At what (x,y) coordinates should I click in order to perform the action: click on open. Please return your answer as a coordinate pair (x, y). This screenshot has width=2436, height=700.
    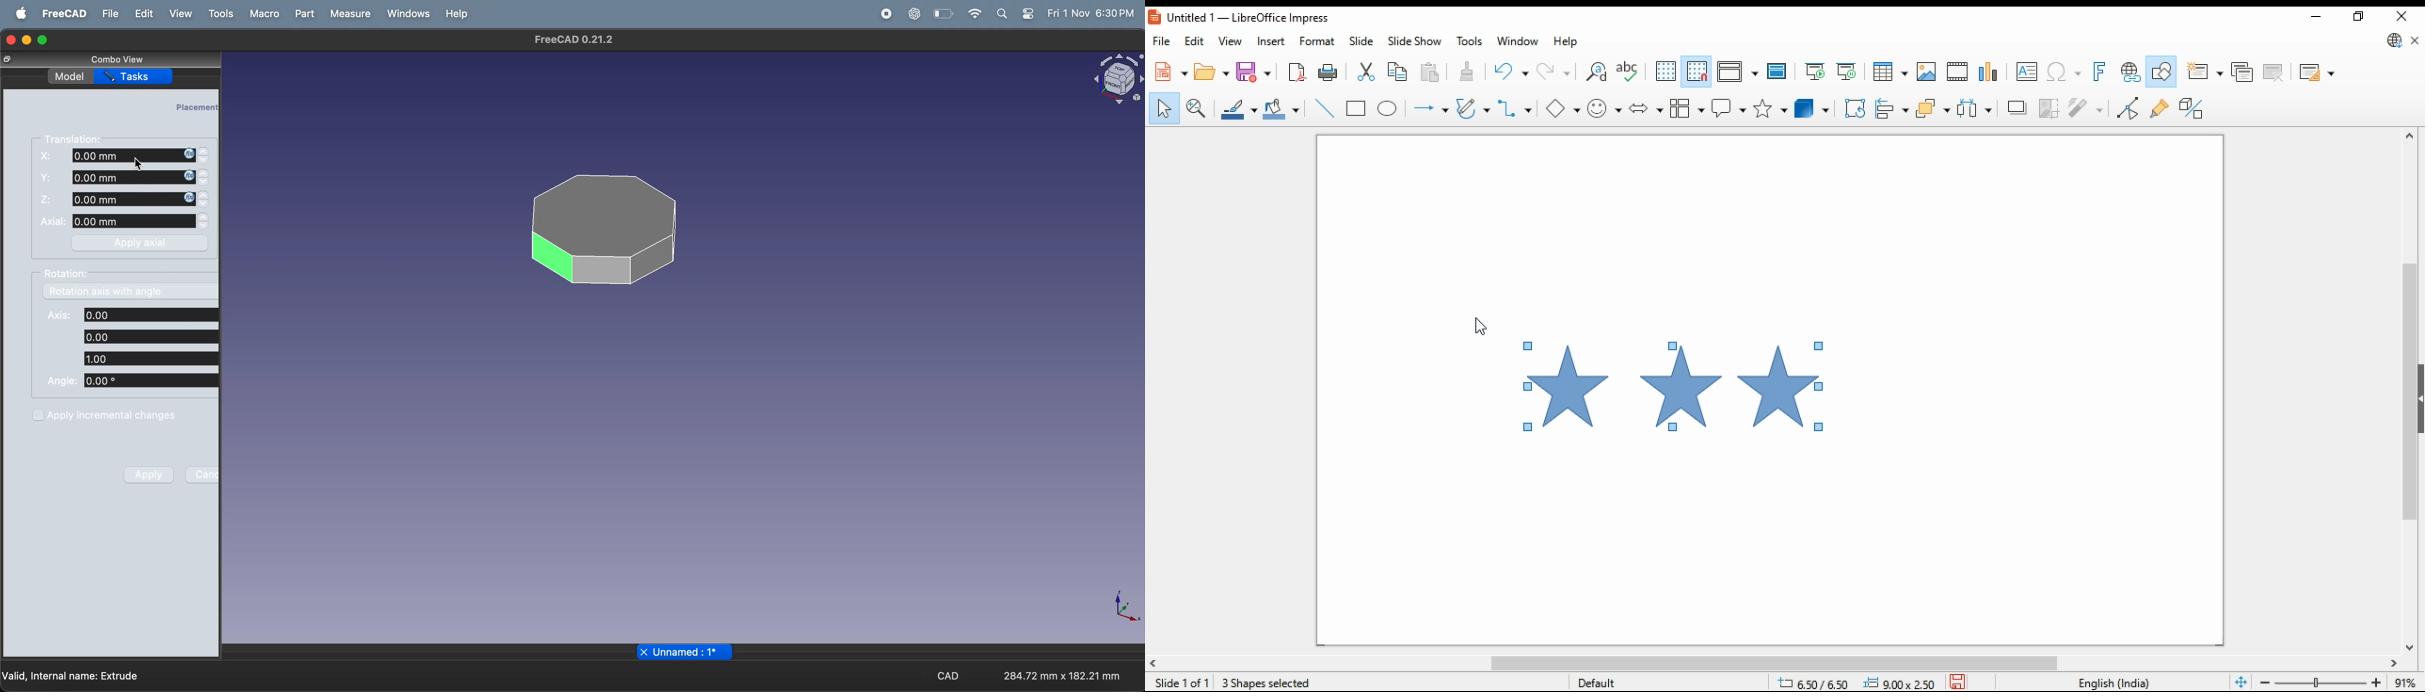
    Looking at the image, I should click on (1212, 71).